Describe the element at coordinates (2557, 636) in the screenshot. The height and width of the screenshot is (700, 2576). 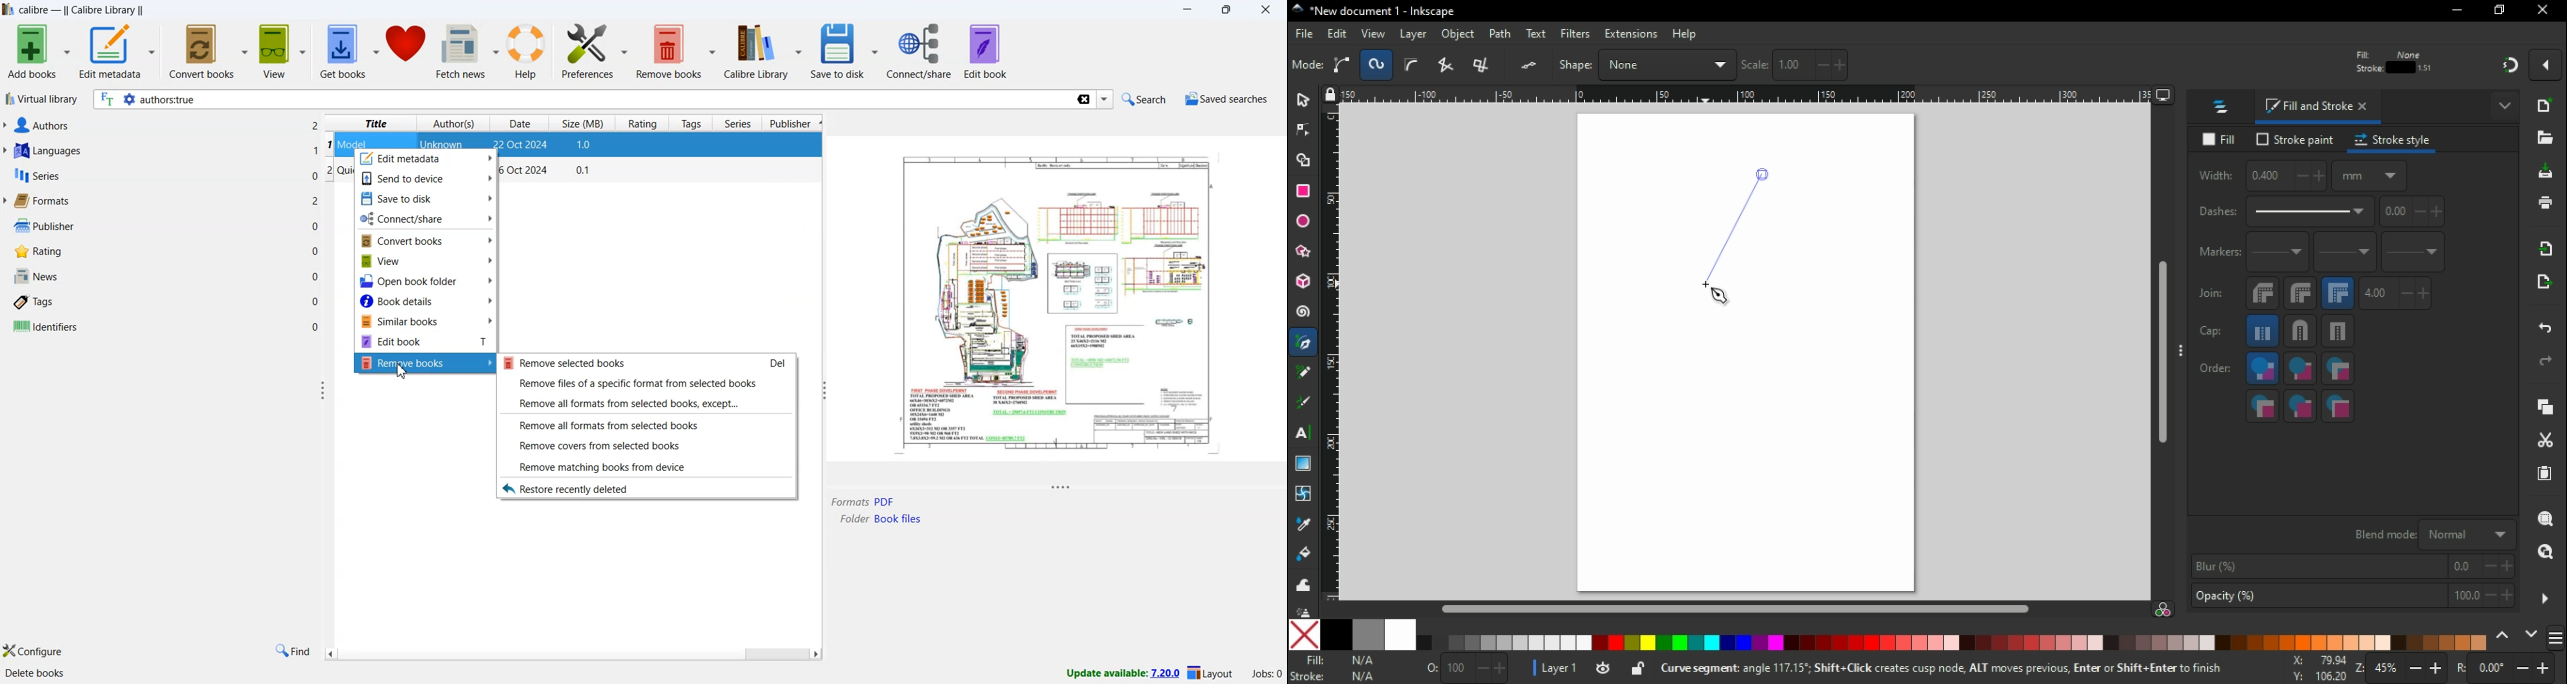
I see `color palettes` at that location.